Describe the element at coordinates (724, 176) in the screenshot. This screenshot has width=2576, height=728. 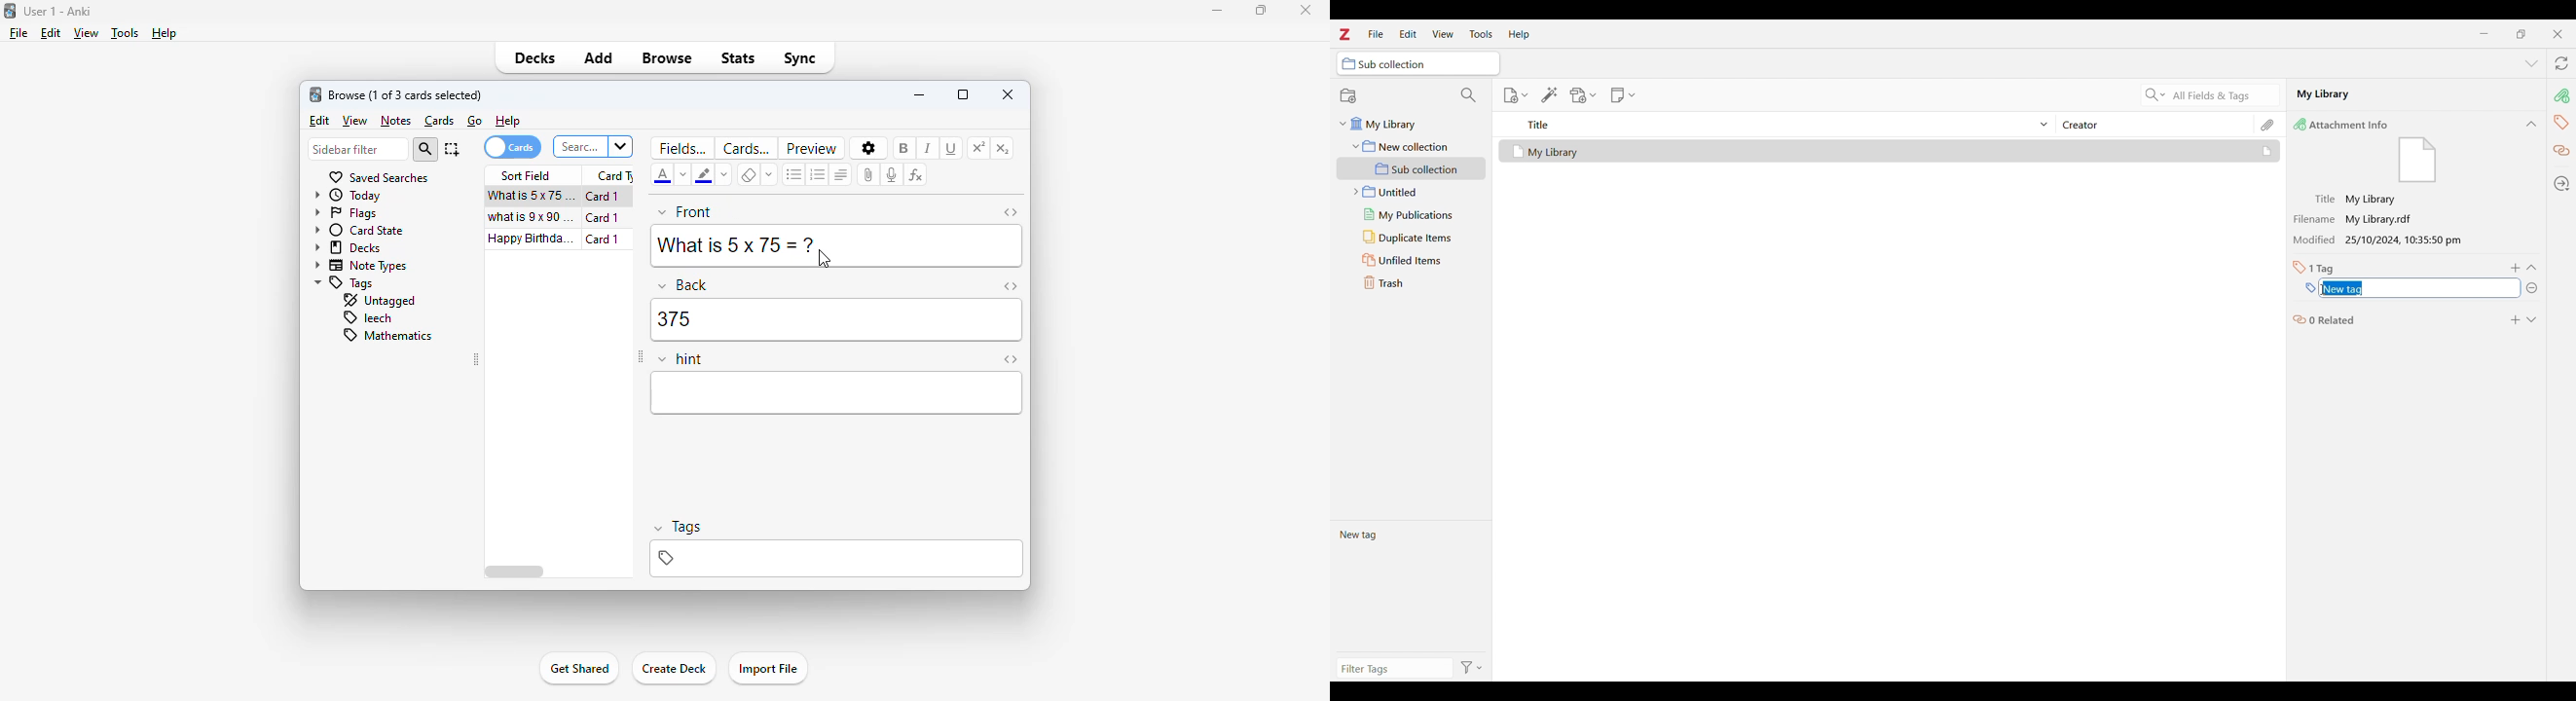
I see `change color` at that location.